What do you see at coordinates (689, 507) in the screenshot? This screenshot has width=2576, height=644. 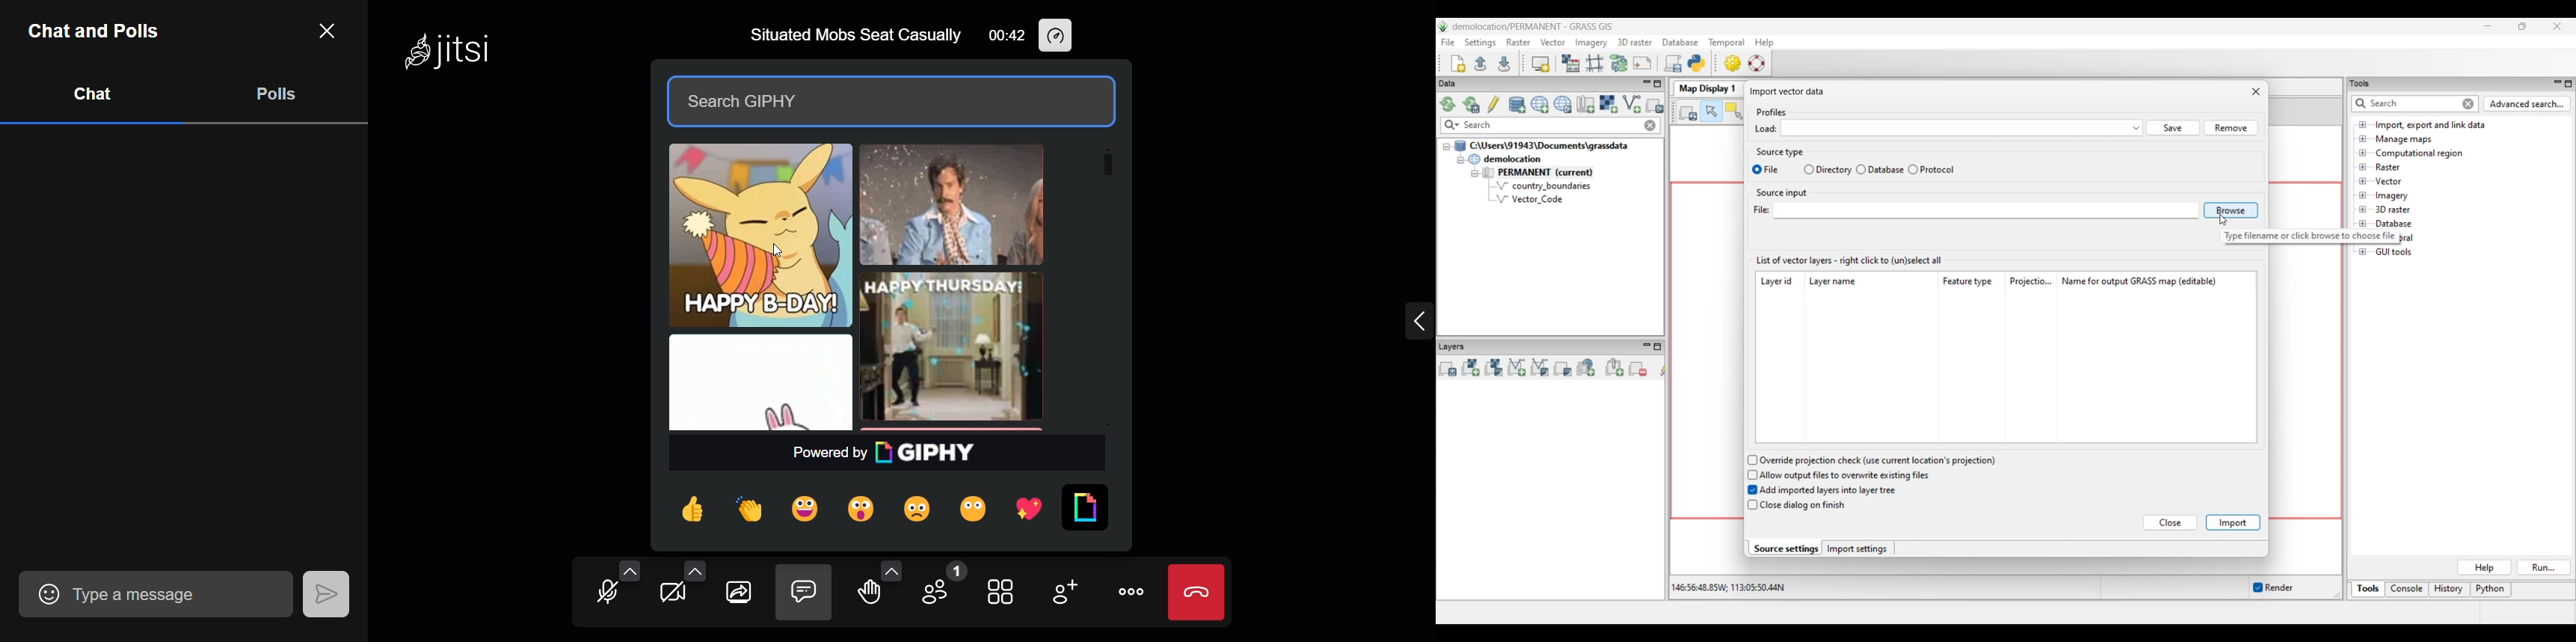 I see `thumb reactions` at bounding box center [689, 507].